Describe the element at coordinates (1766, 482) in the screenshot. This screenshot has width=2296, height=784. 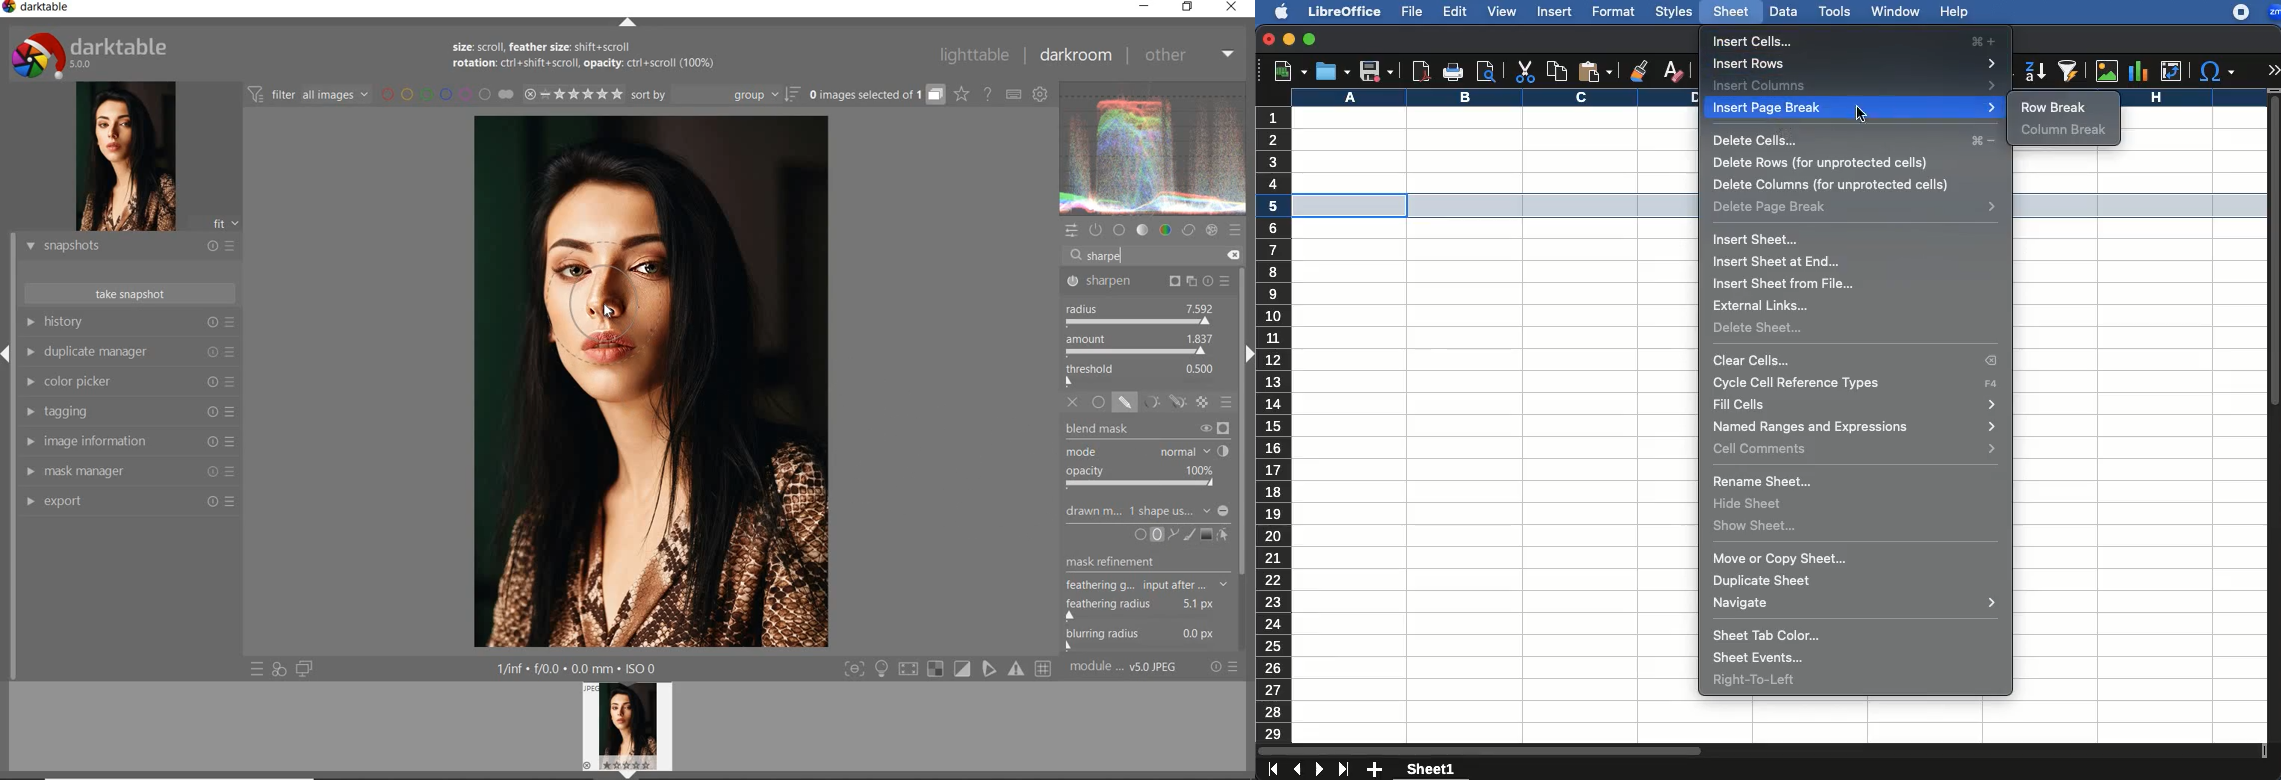
I see `rename sheet` at that location.